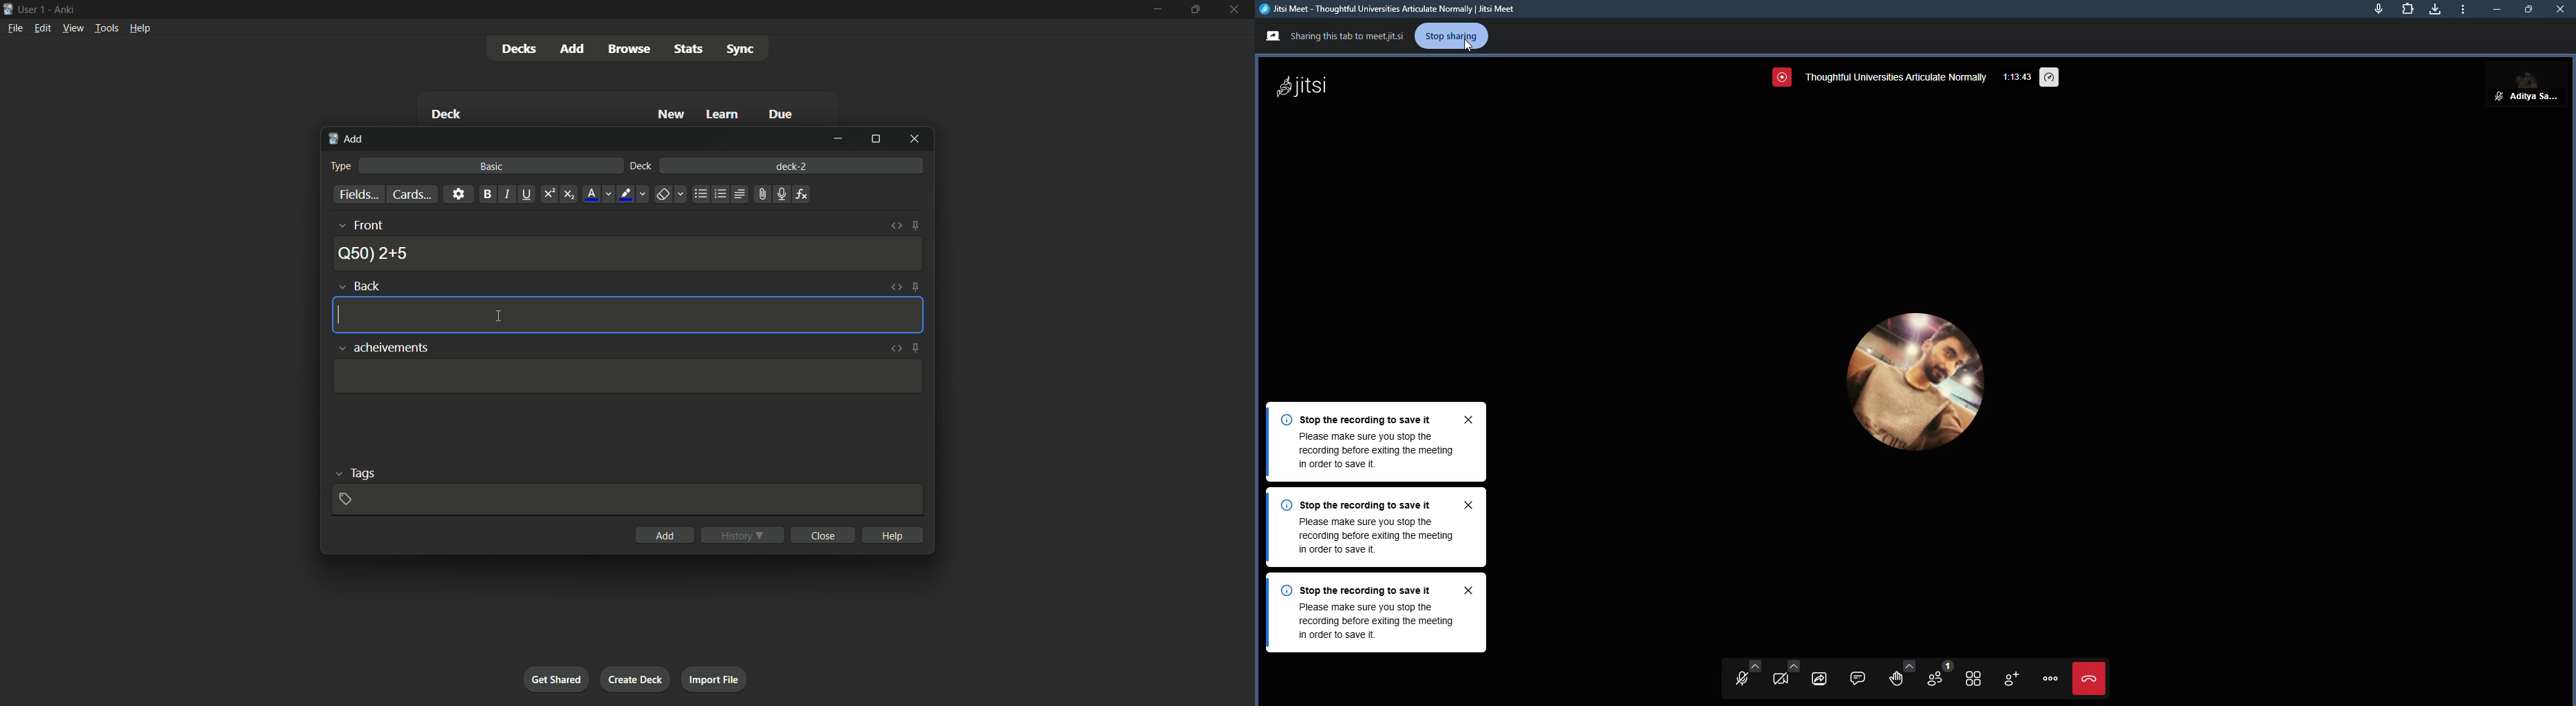  I want to click on file menu, so click(16, 28).